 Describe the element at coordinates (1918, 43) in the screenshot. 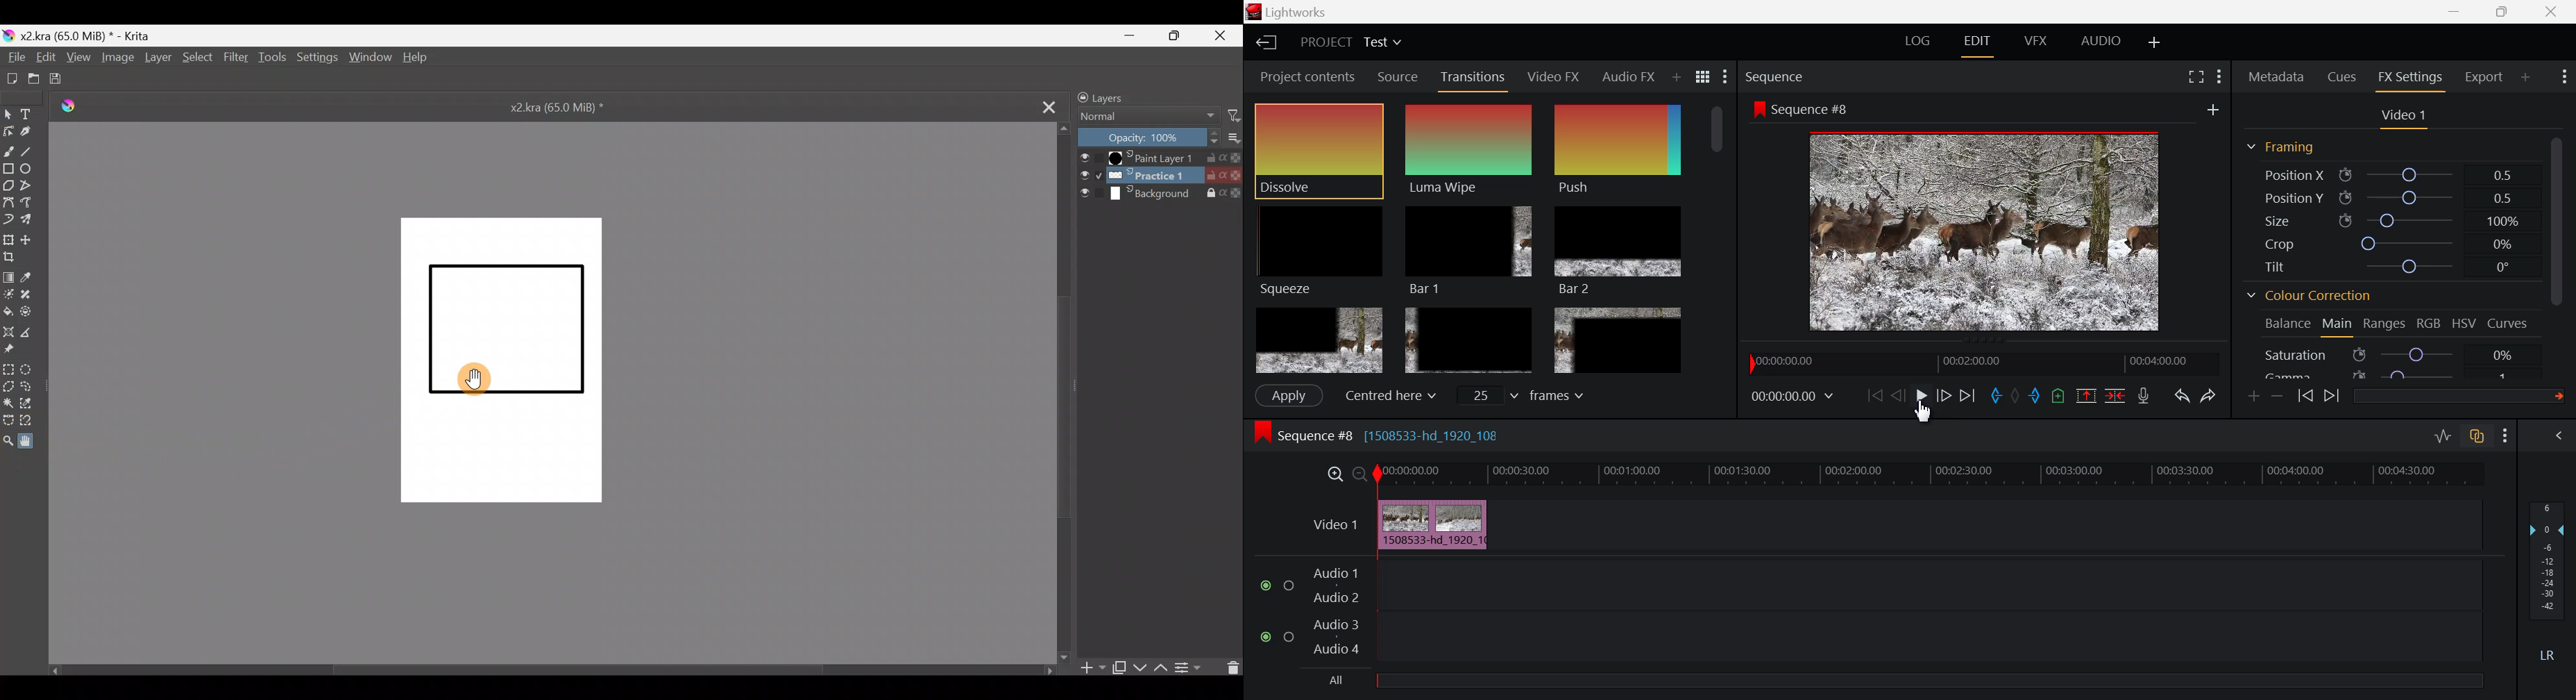

I see `LOG` at that location.